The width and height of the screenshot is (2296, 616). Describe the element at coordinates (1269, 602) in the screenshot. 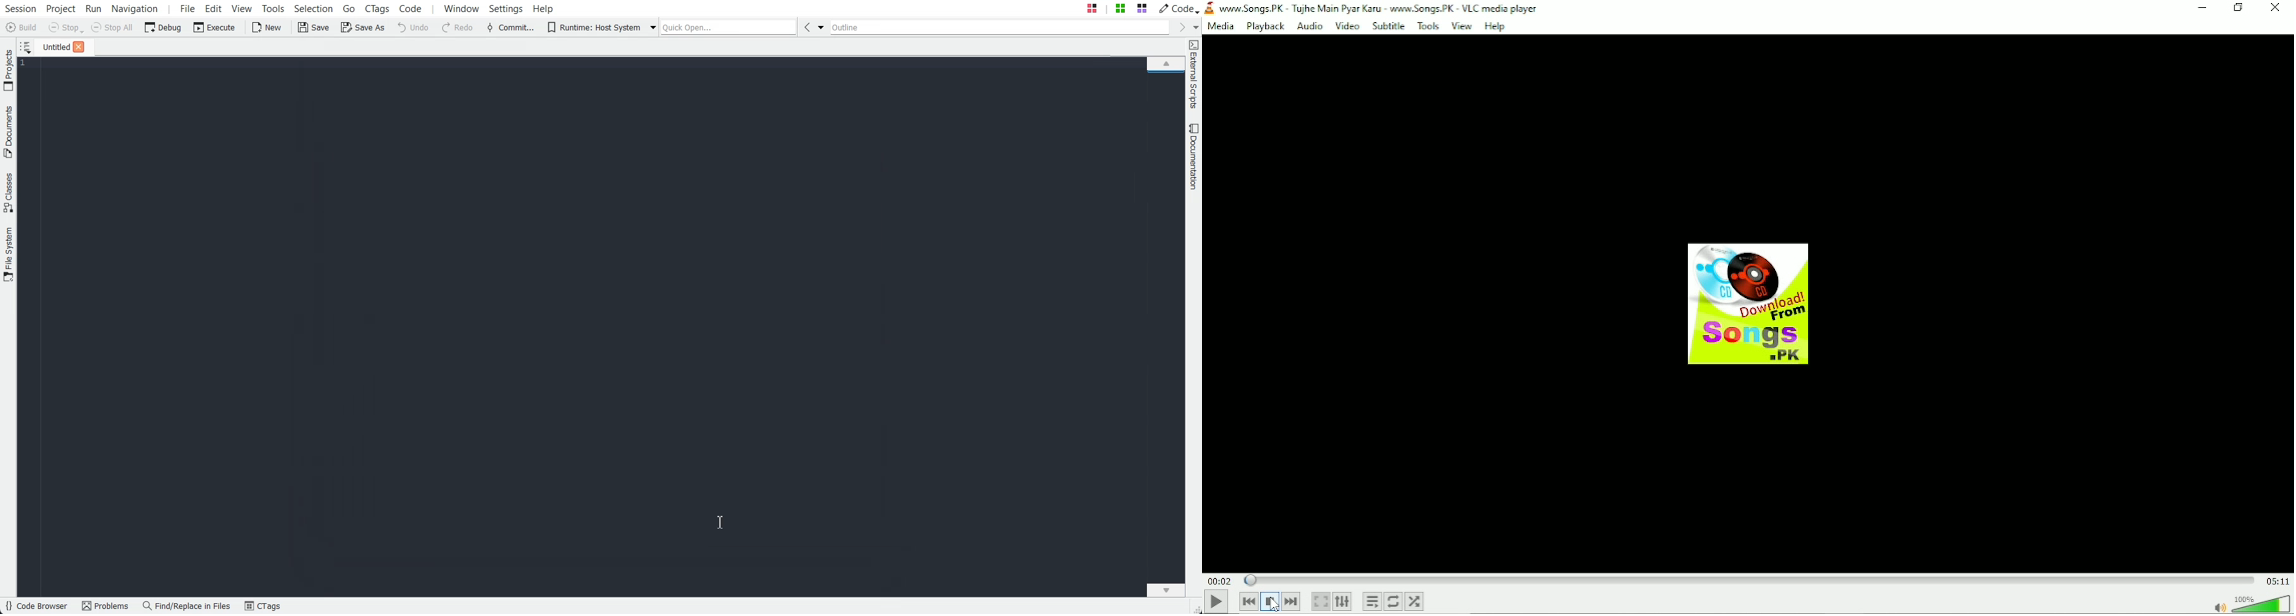

I see `Stop playback` at that location.